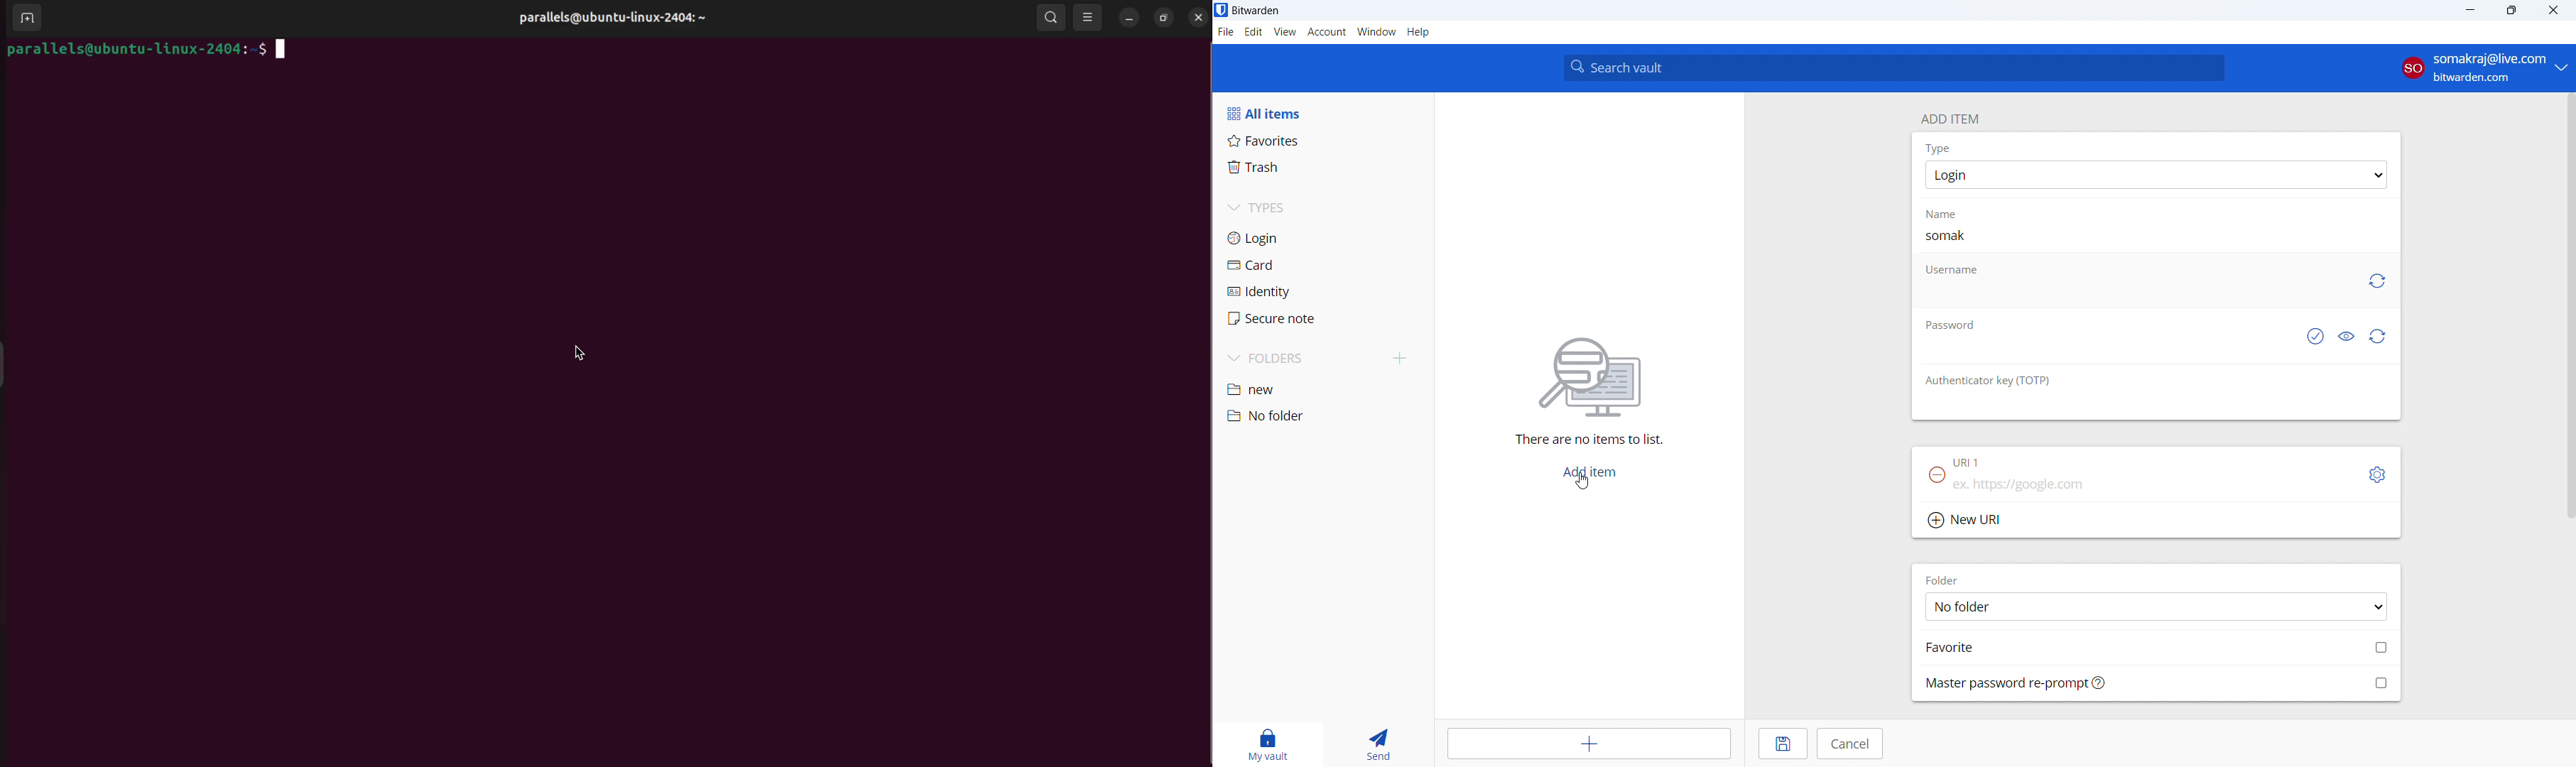 The width and height of the screenshot is (2576, 784). Describe the element at coordinates (1322, 238) in the screenshot. I see `login` at that location.